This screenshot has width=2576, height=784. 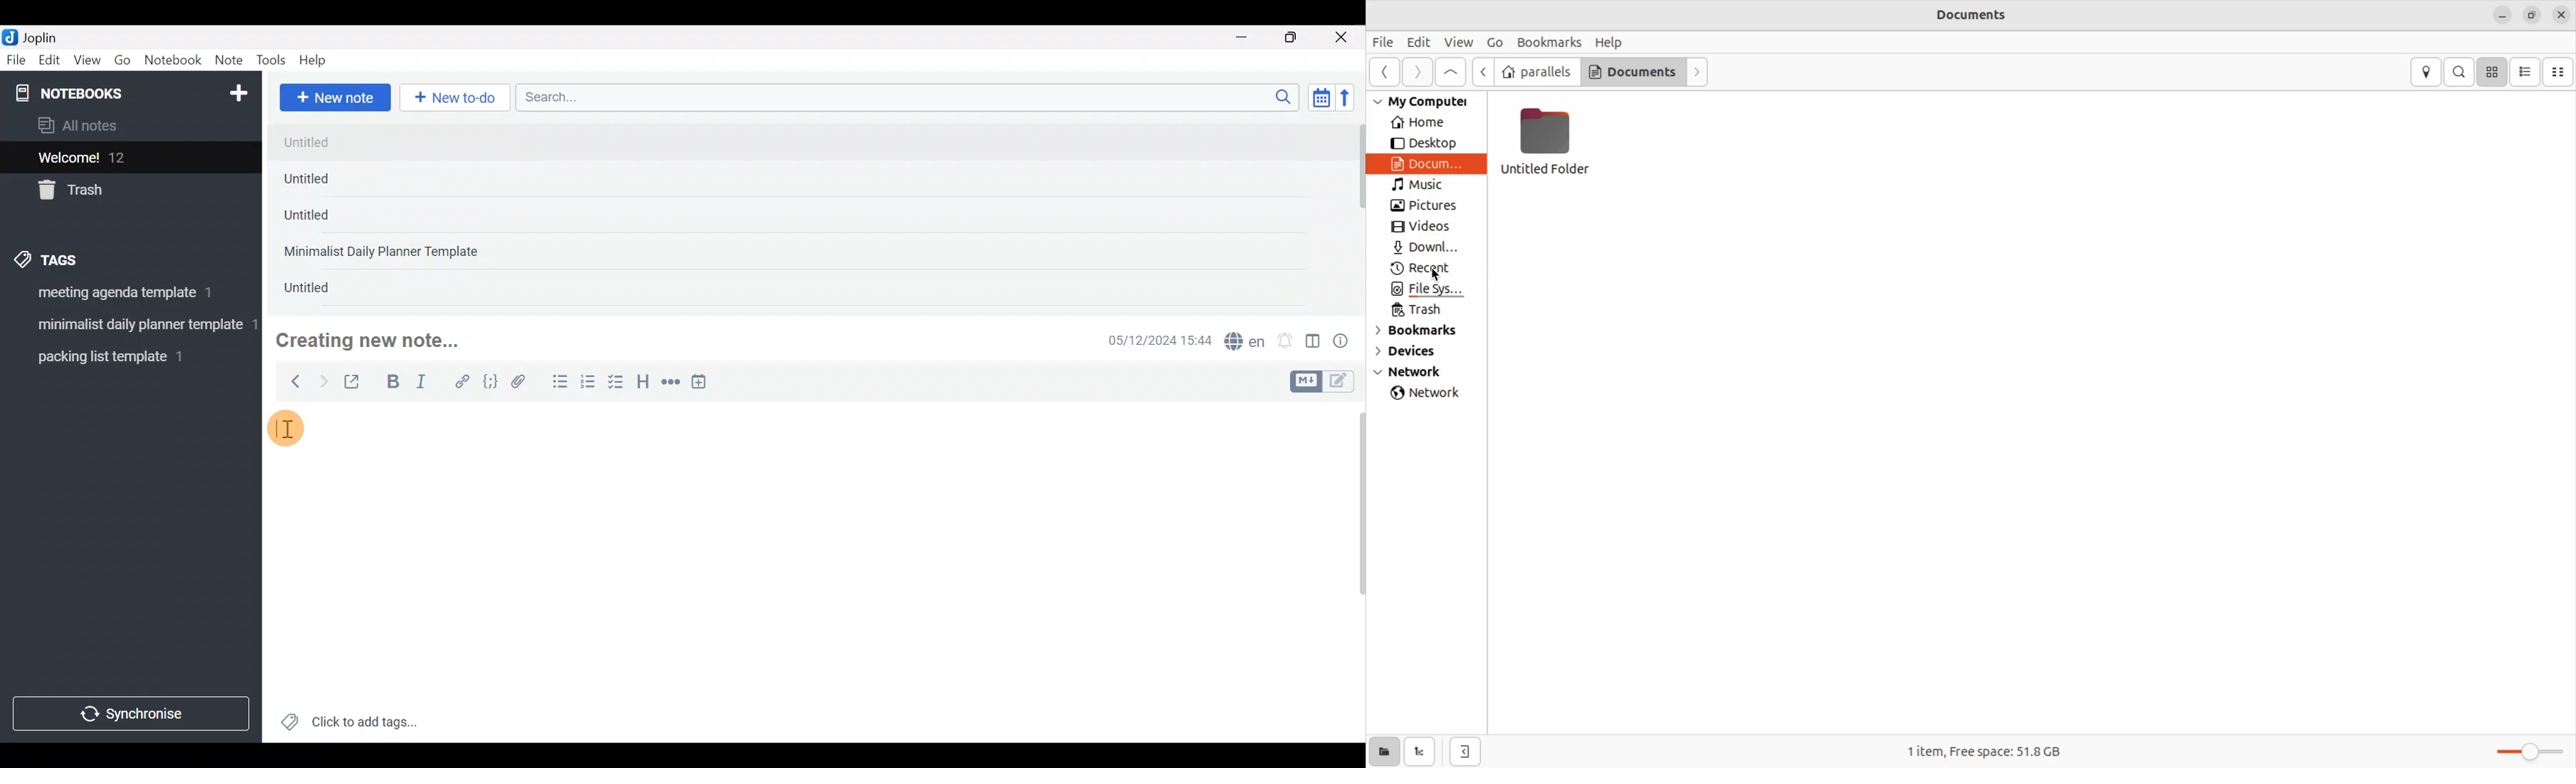 I want to click on Welcome!, so click(x=129, y=159).